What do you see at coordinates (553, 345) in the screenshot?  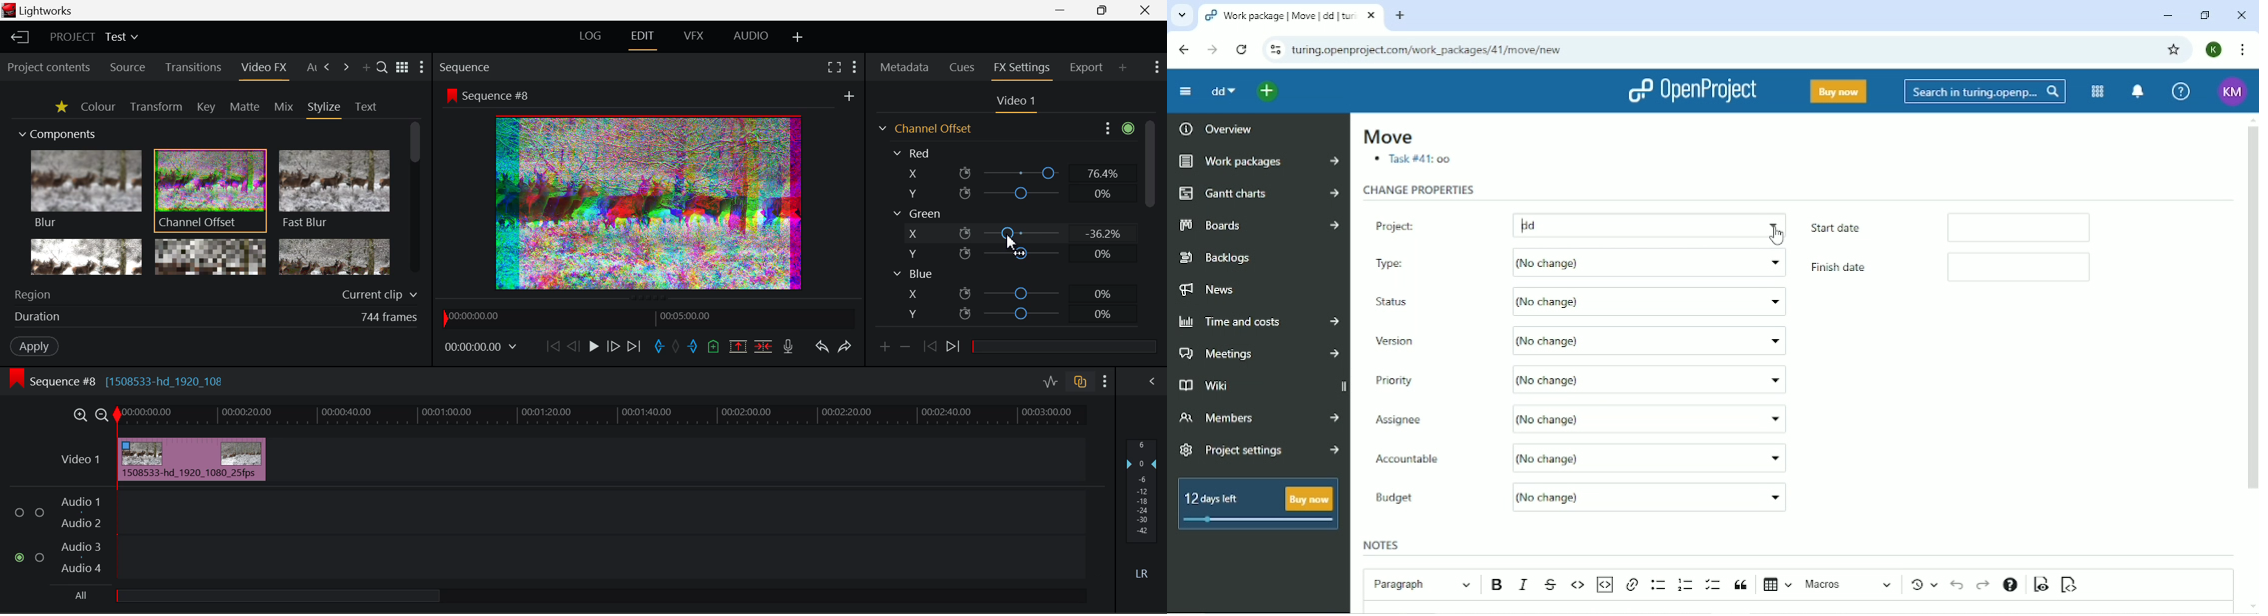 I see `To Start` at bounding box center [553, 345].